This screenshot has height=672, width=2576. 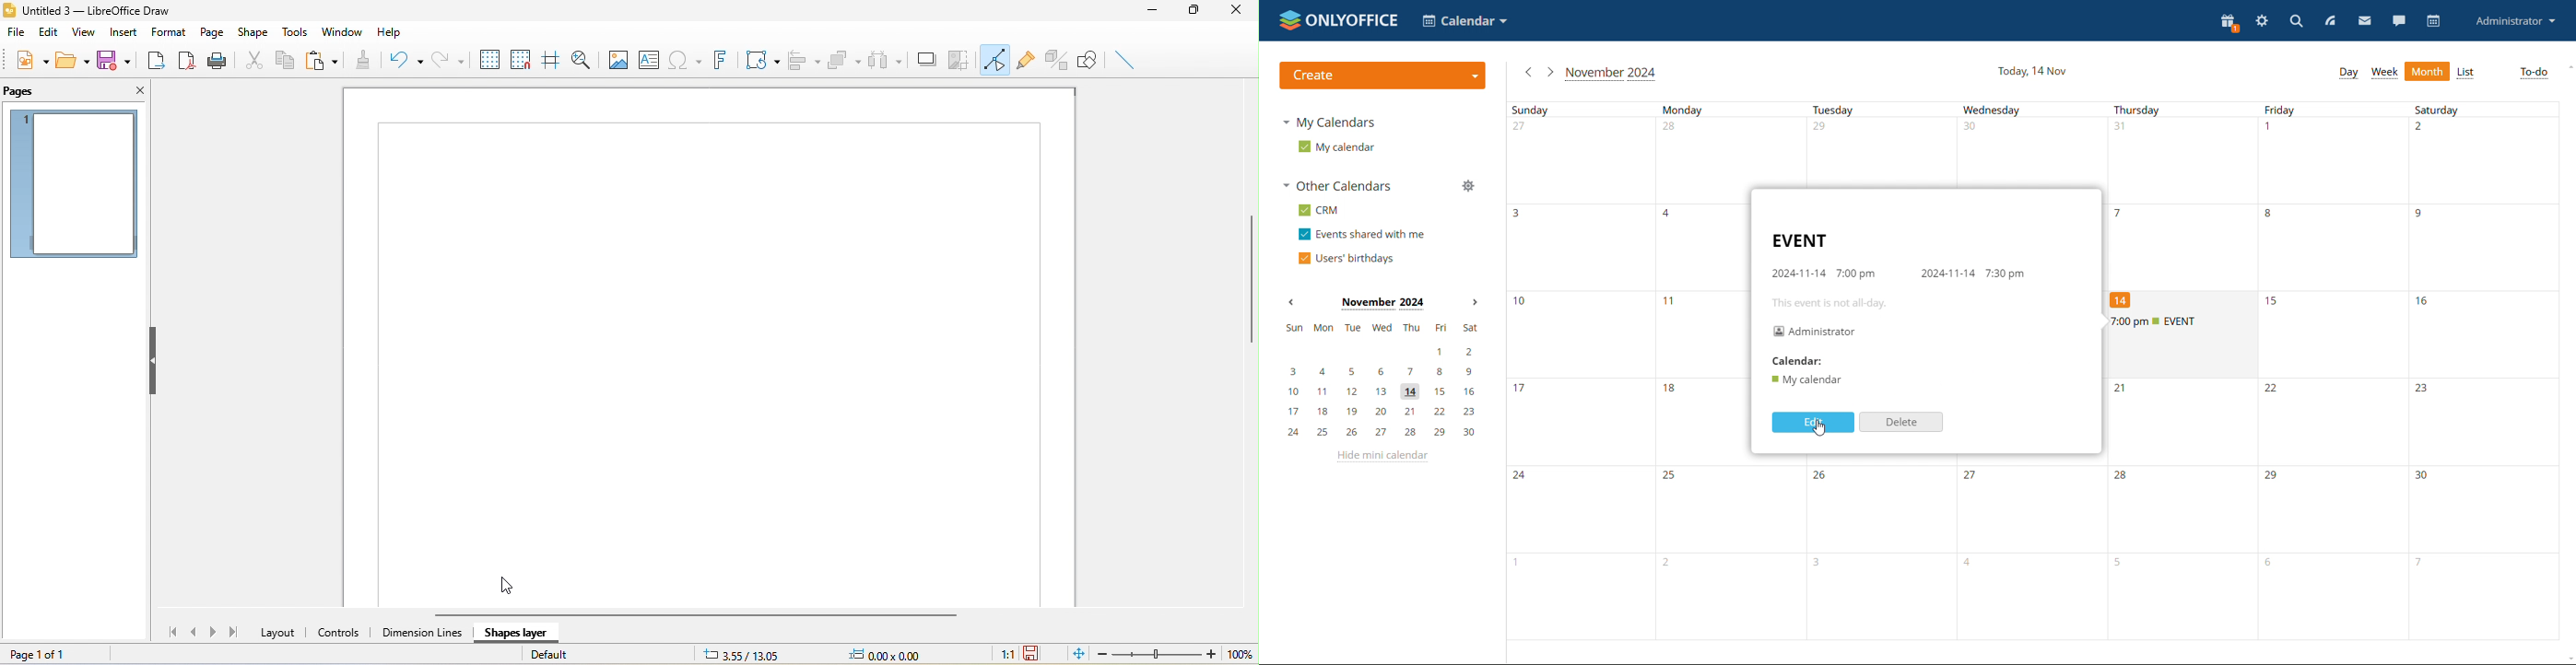 I want to click on hide, so click(x=152, y=359).